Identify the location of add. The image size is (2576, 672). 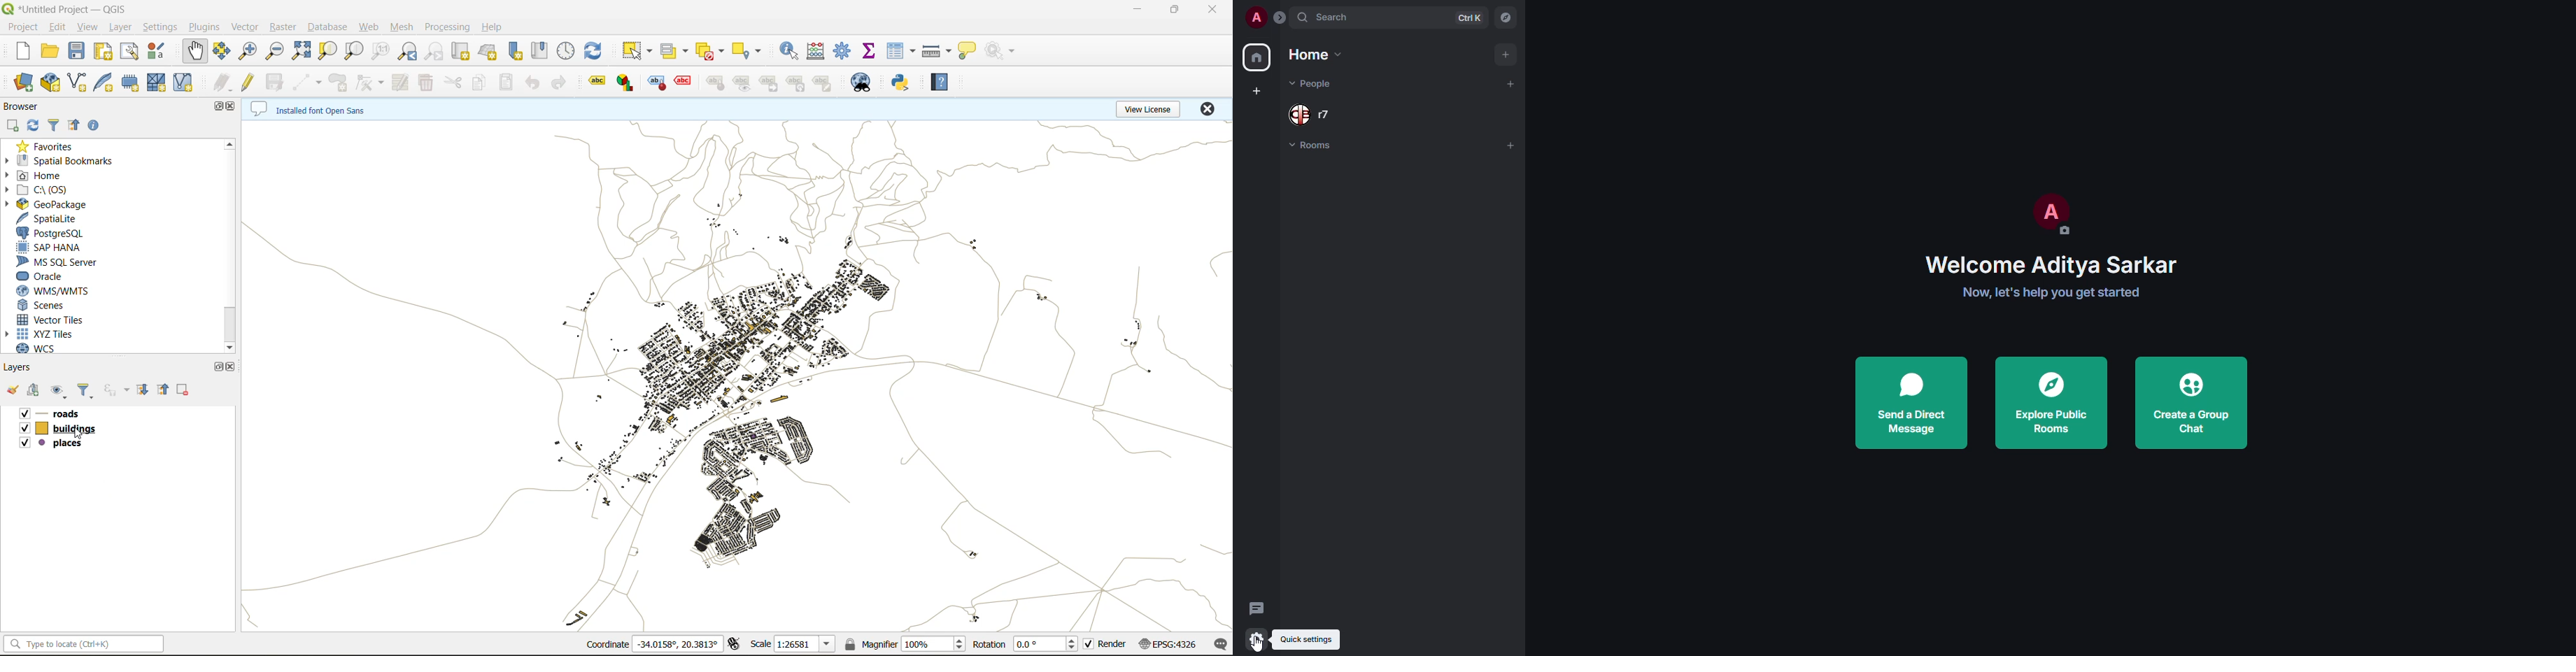
(1506, 53).